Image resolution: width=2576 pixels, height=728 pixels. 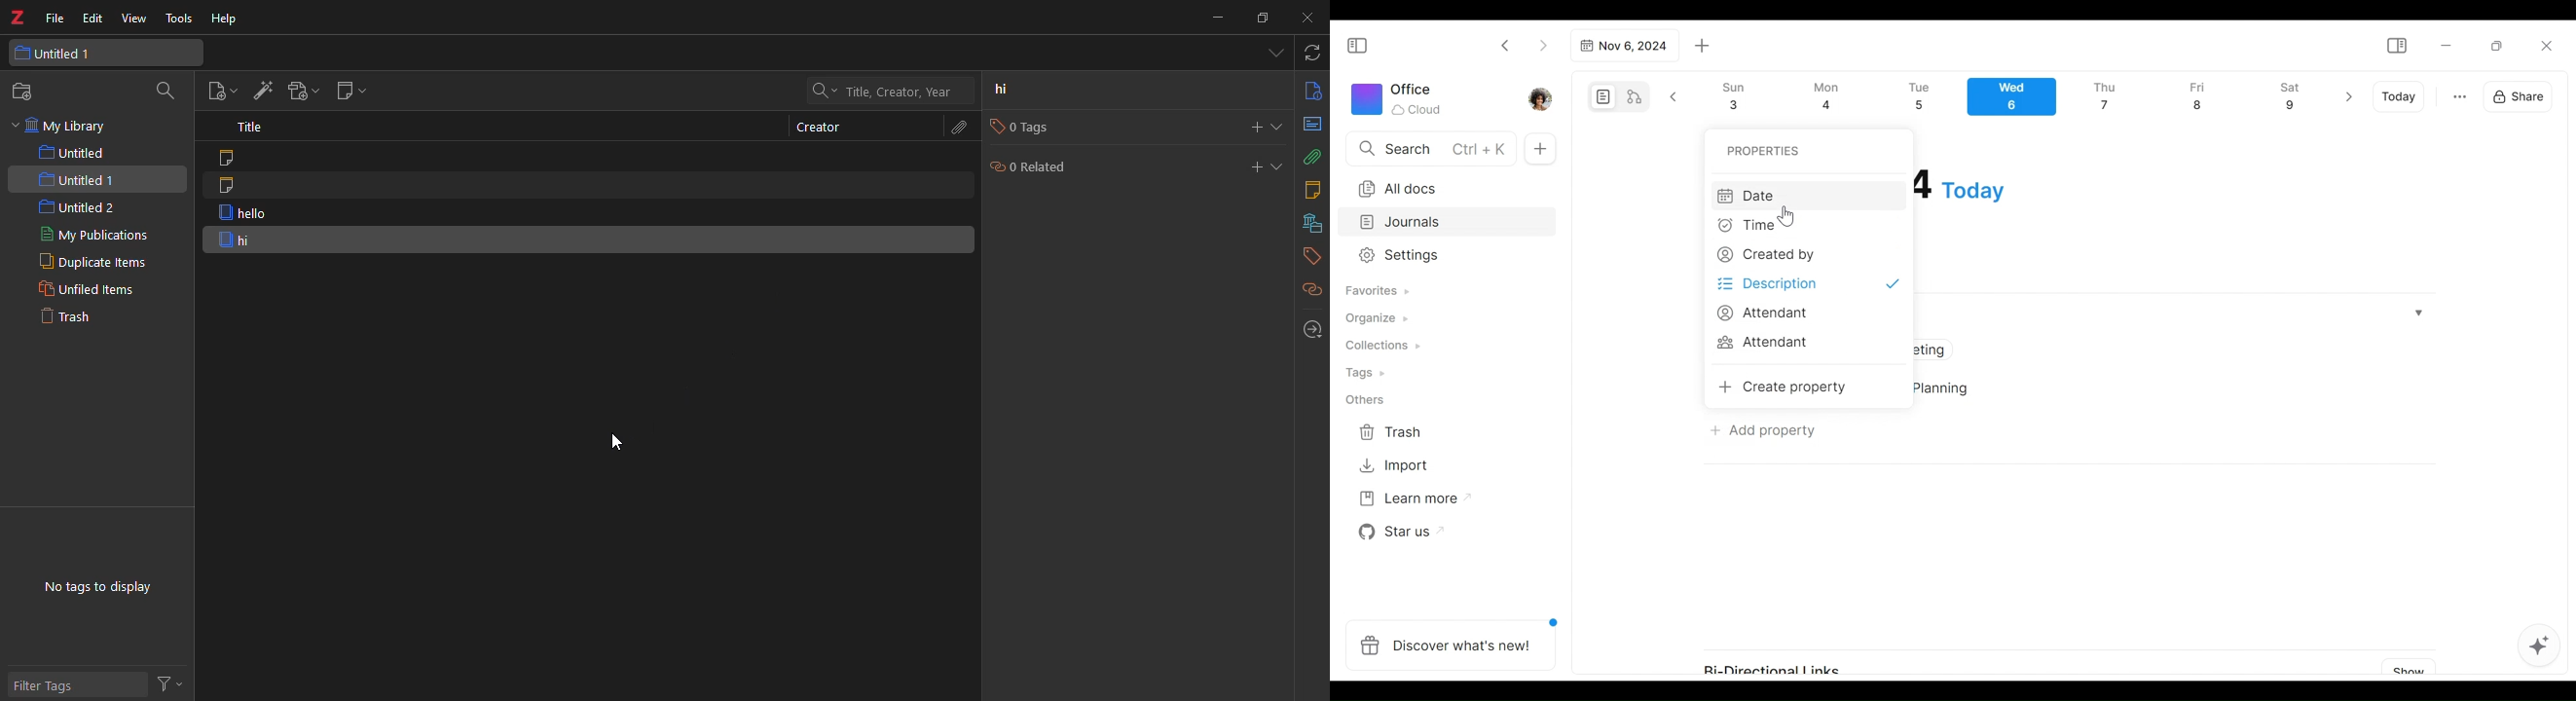 I want to click on Import, so click(x=1395, y=464).